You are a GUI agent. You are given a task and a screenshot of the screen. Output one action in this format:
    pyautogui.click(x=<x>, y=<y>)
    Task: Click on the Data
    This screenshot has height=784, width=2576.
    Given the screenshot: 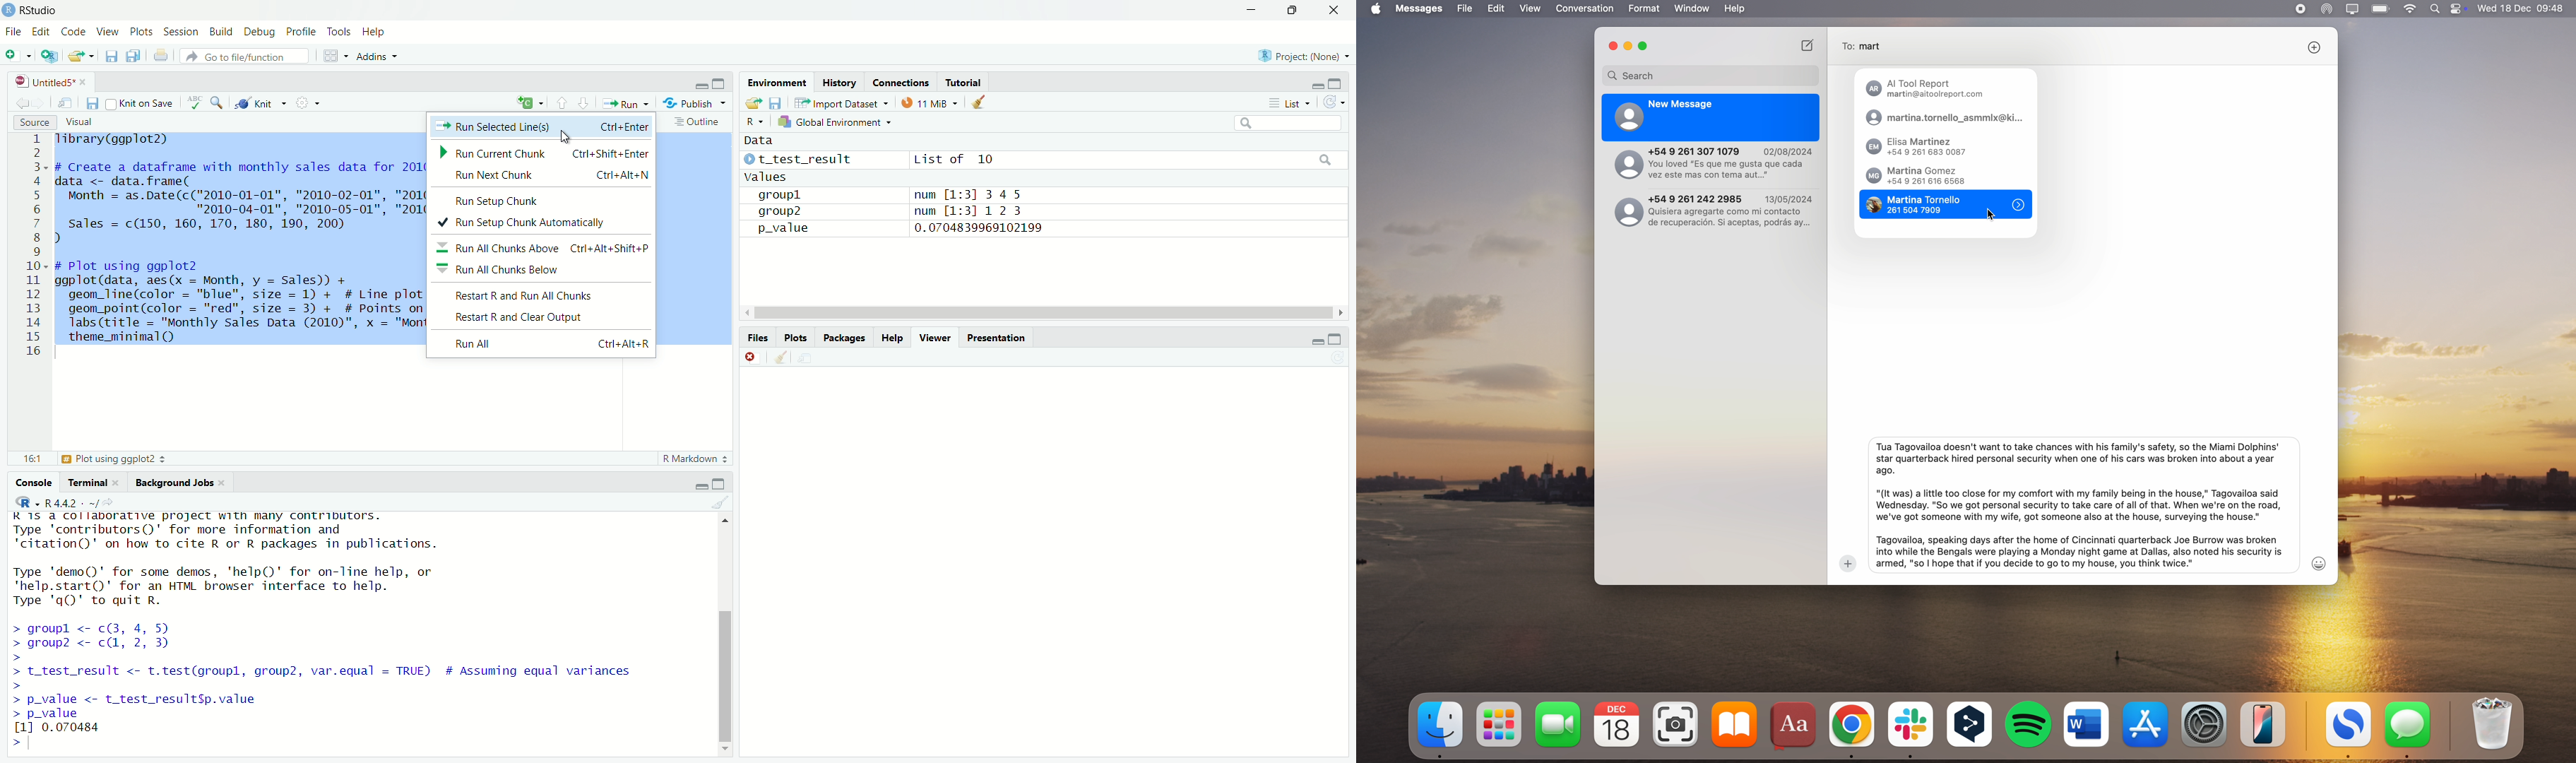 What is the action you would take?
    pyautogui.click(x=763, y=141)
    